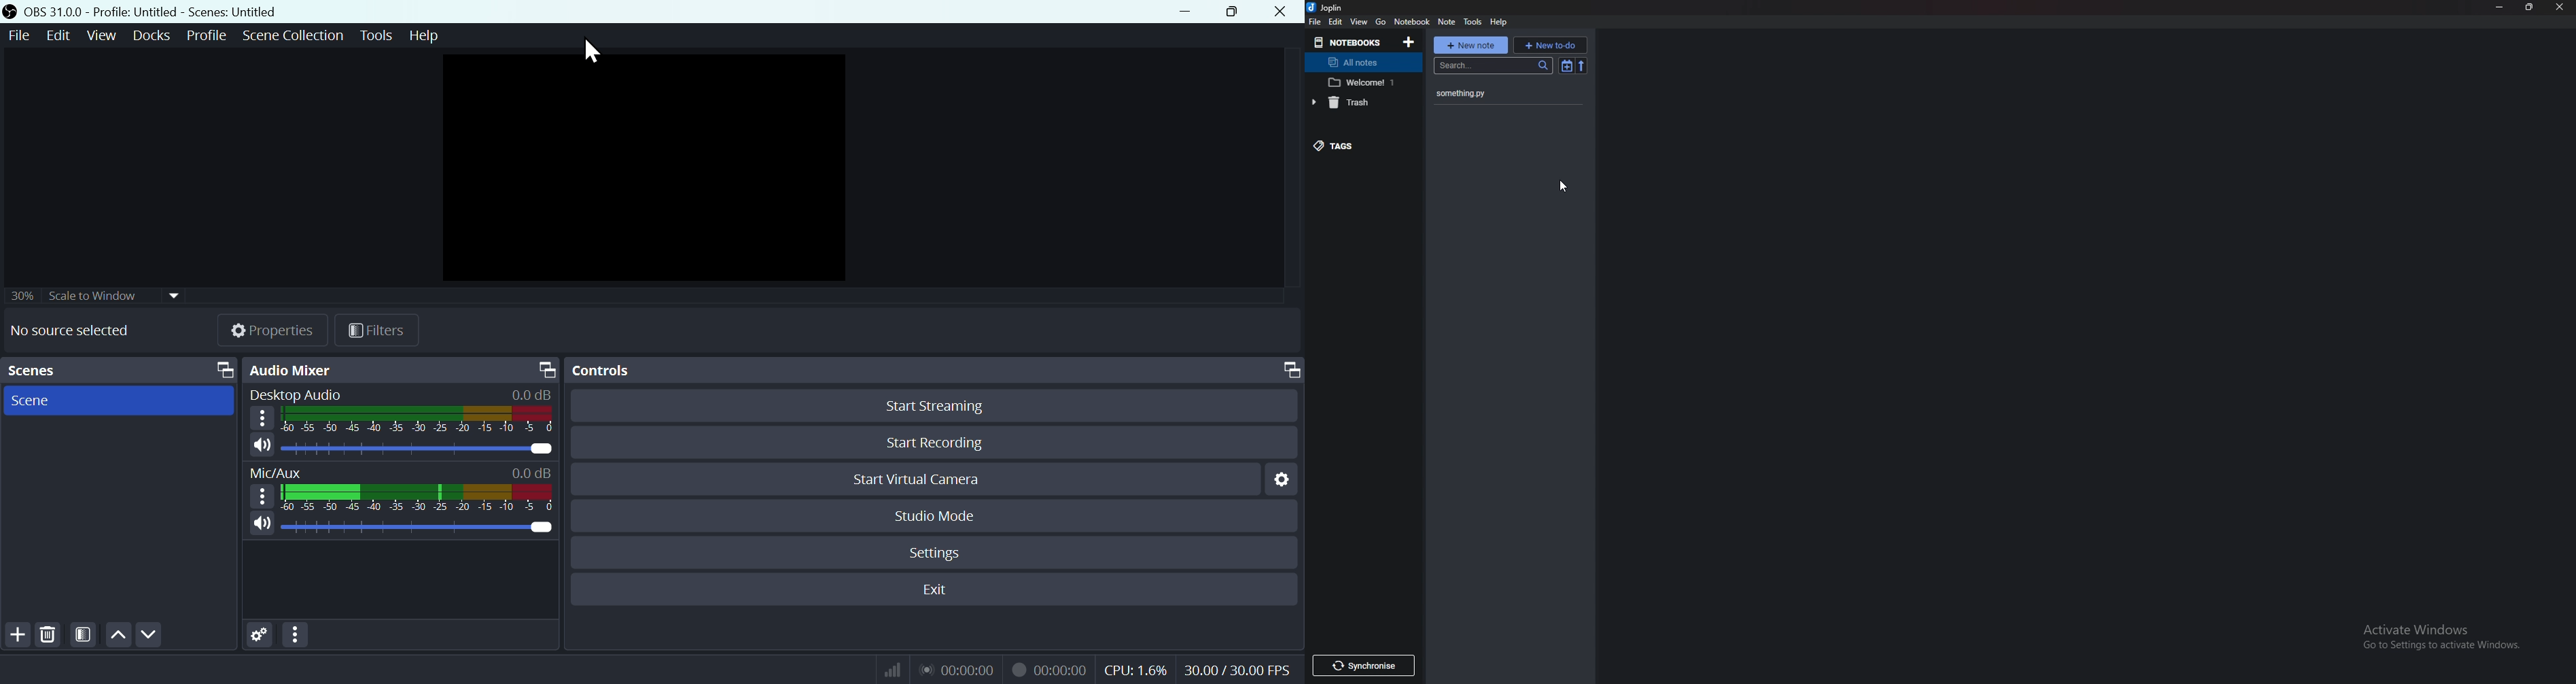 The image size is (2576, 700). I want to click on Desktop Audio bar, so click(415, 417).